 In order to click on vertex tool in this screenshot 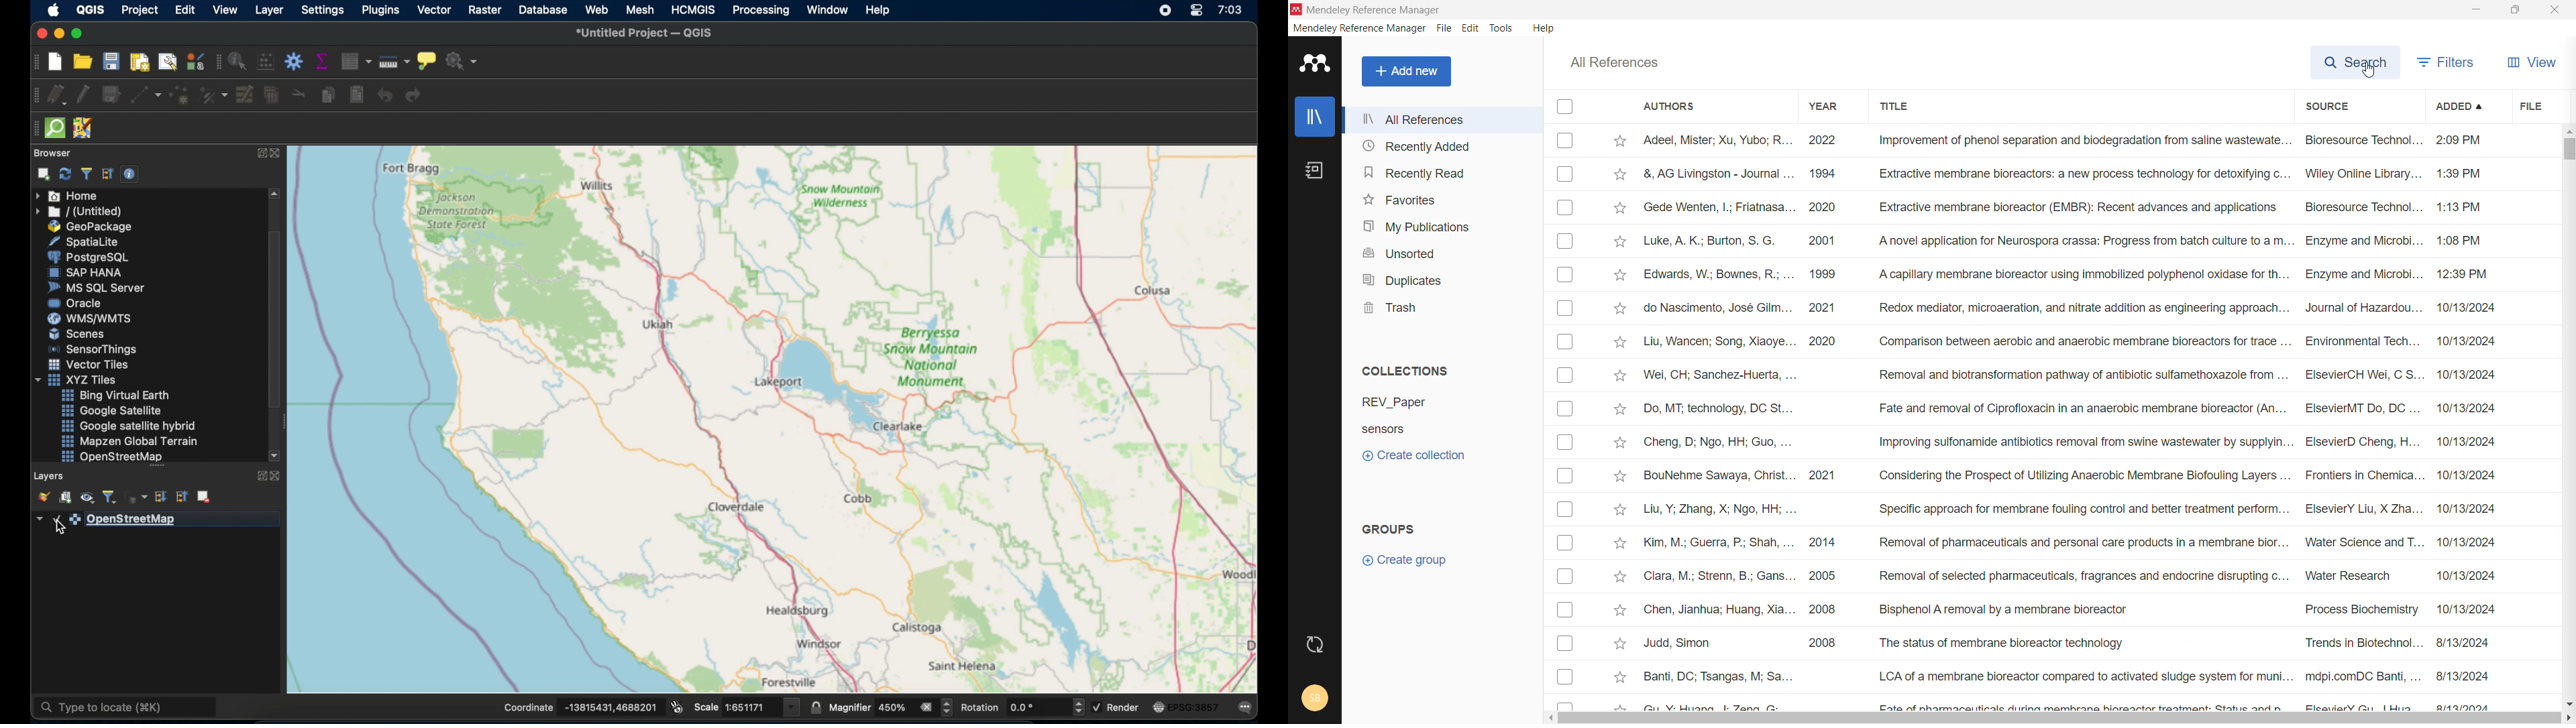, I will do `click(211, 95)`.